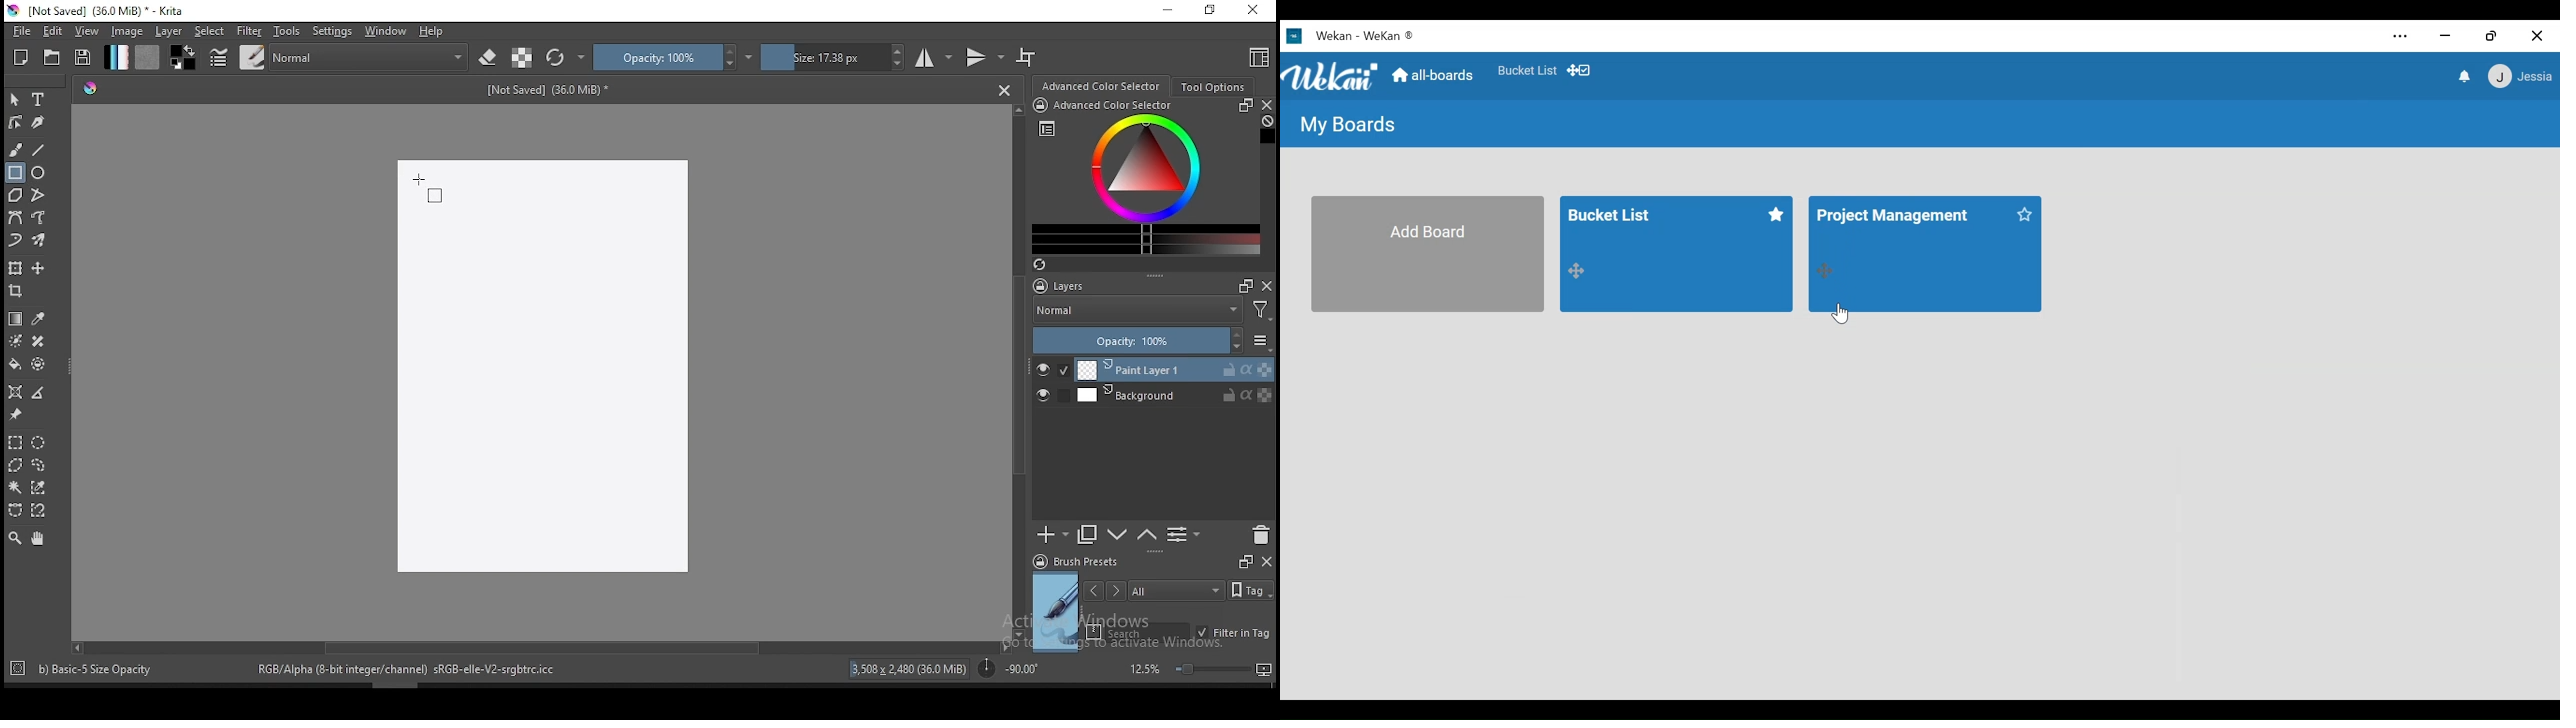 Image resolution: width=2576 pixels, height=728 pixels. Describe the element at coordinates (15, 537) in the screenshot. I see `zoom tool` at that location.